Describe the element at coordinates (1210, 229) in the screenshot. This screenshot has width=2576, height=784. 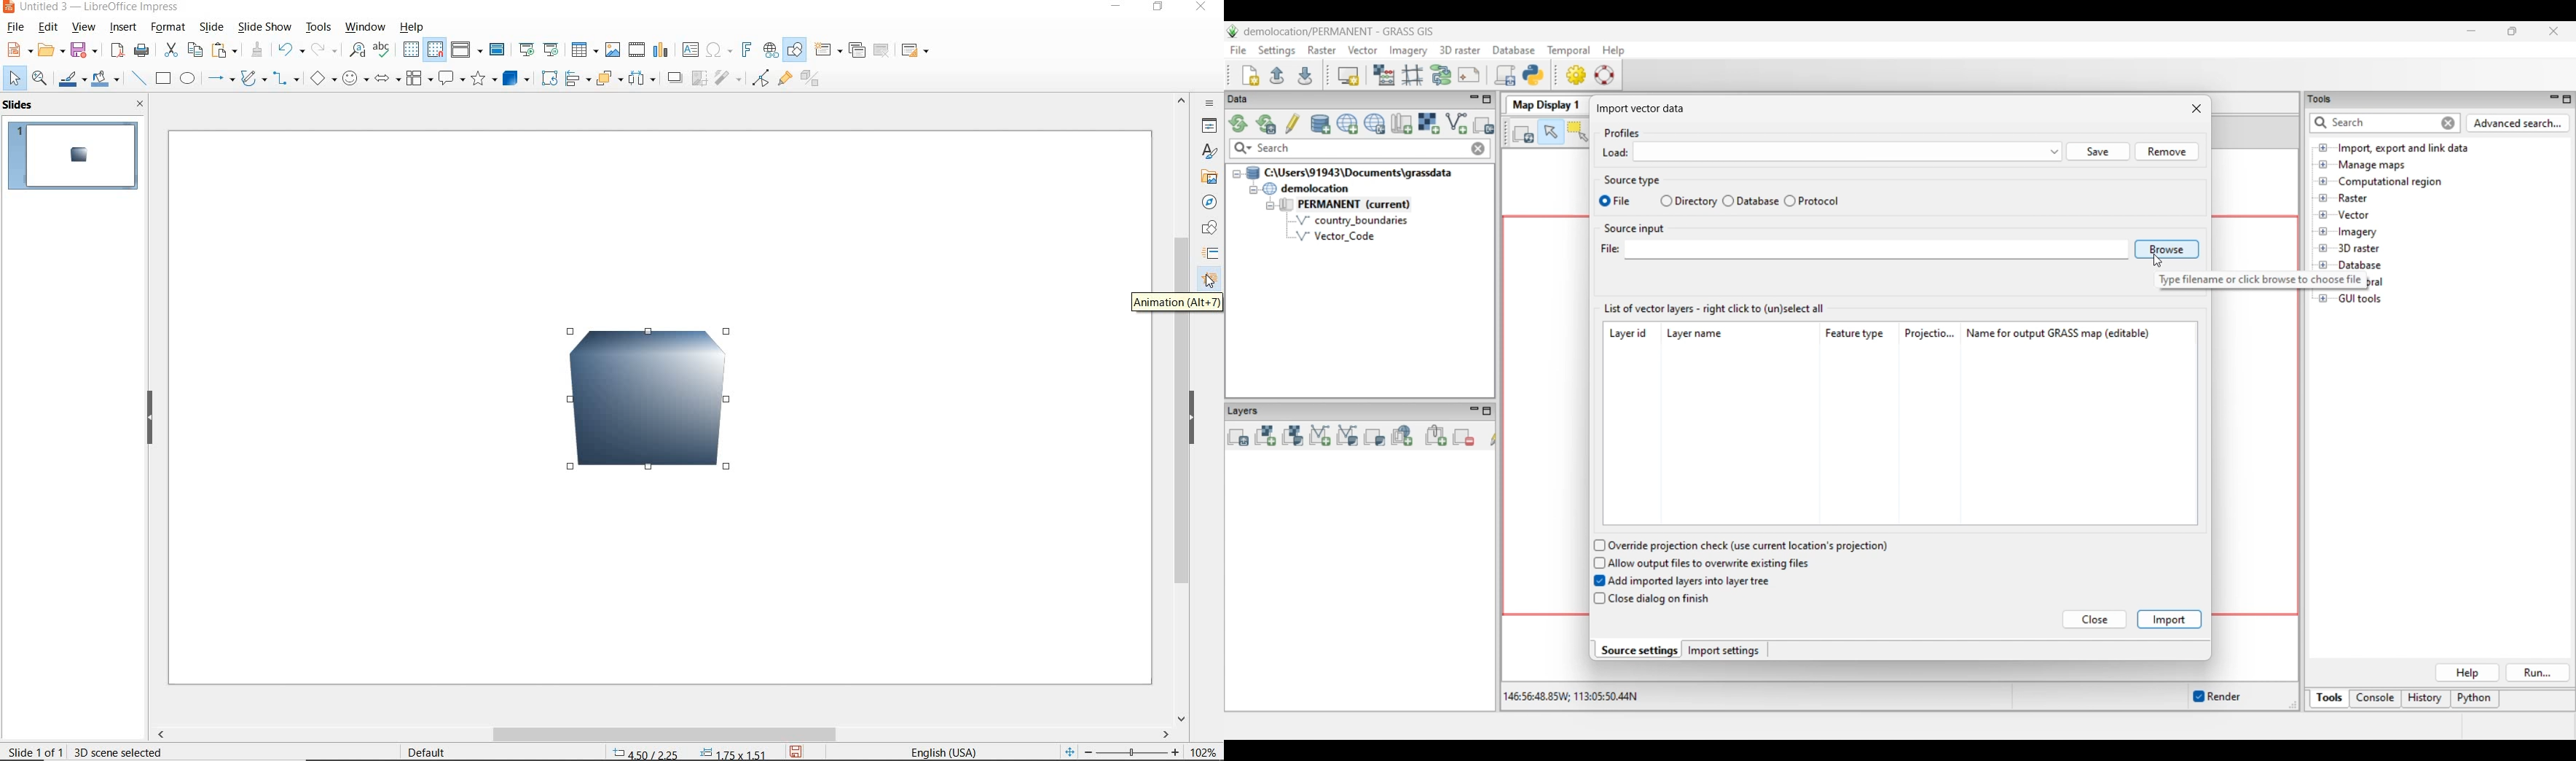
I see `SHAPES` at that location.